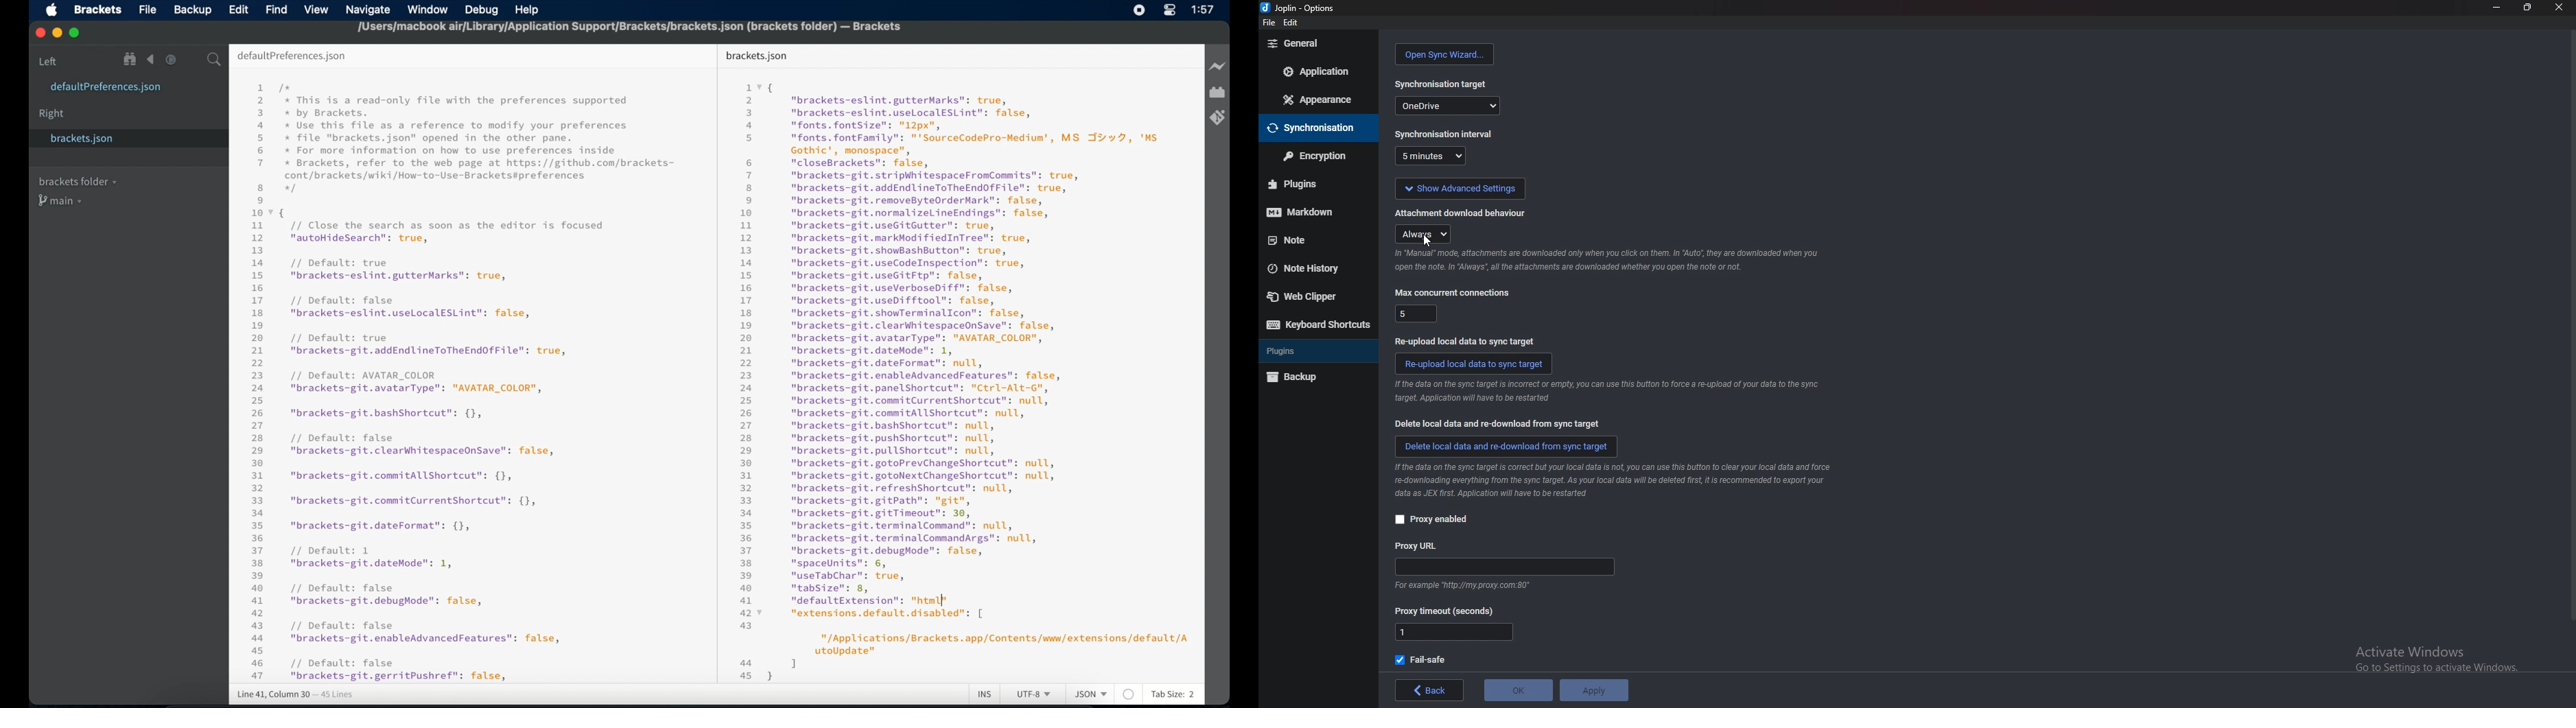 The height and width of the screenshot is (728, 2576). Describe the element at coordinates (2496, 6) in the screenshot. I see `minimize` at that location.